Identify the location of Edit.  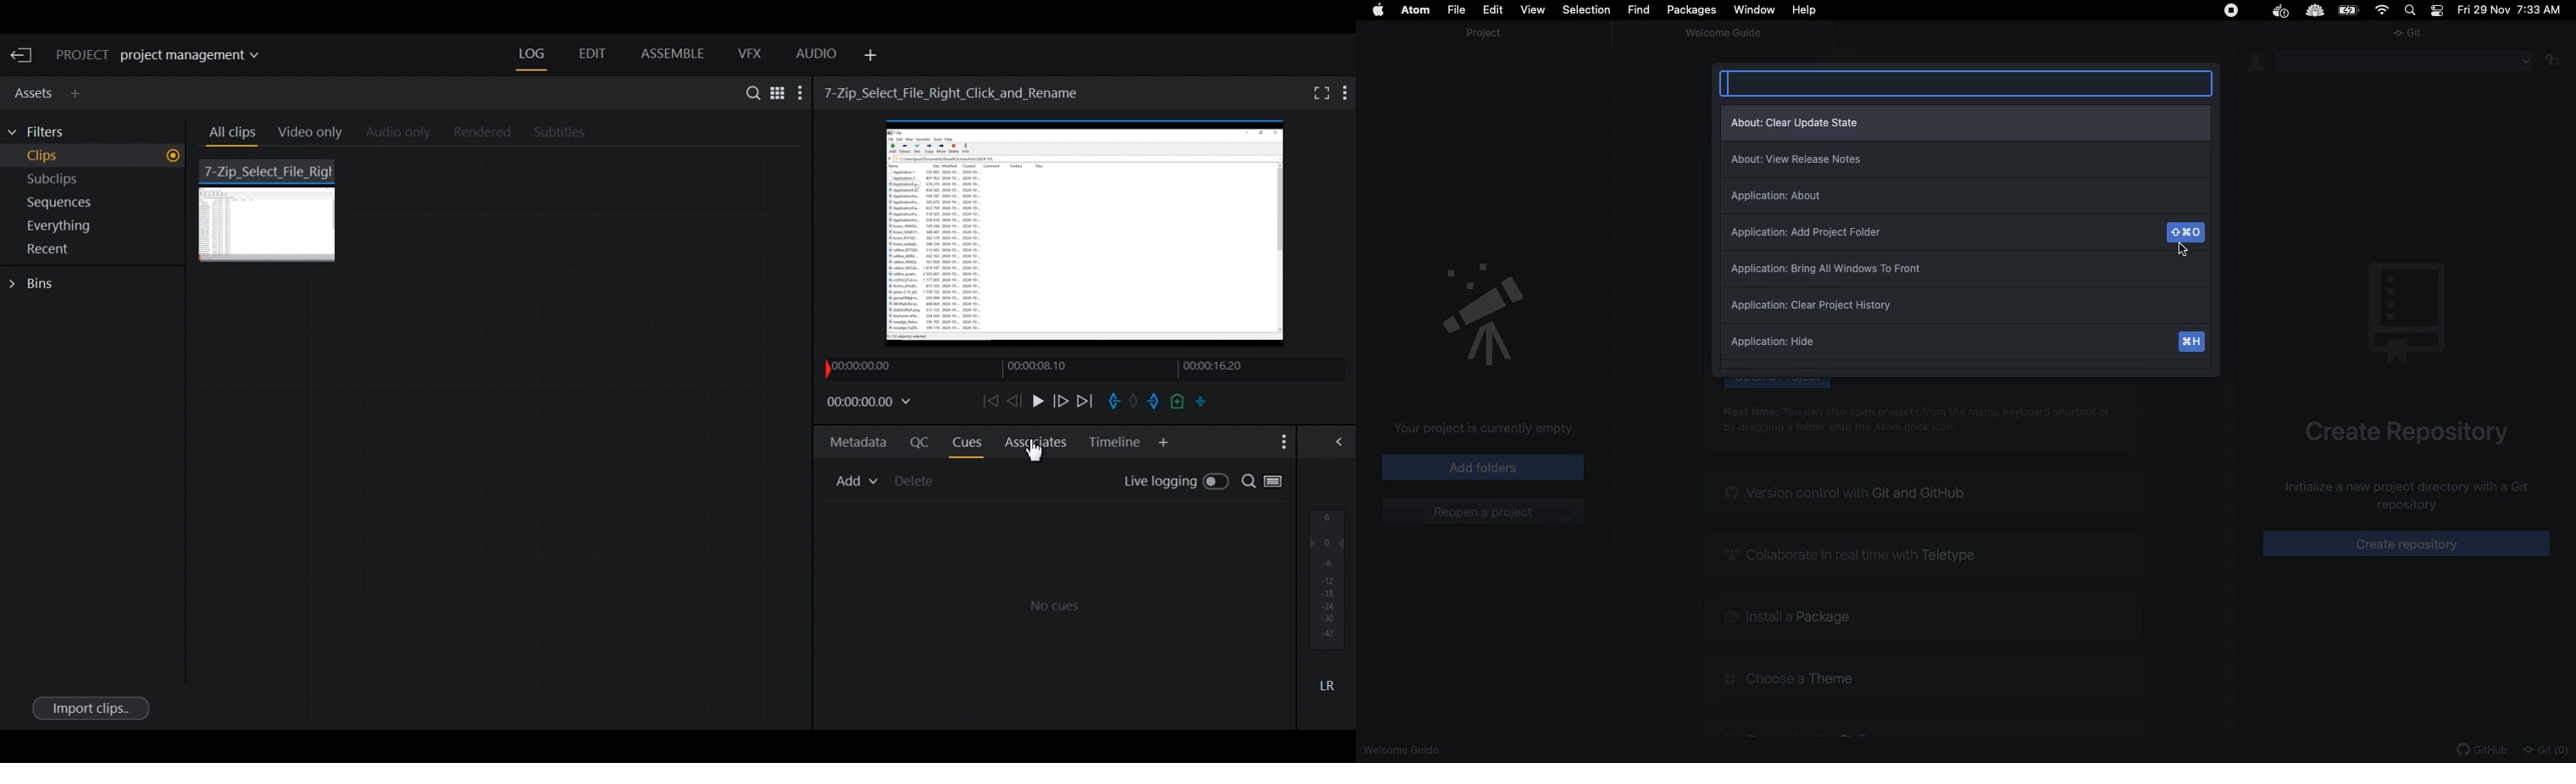
(1491, 10).